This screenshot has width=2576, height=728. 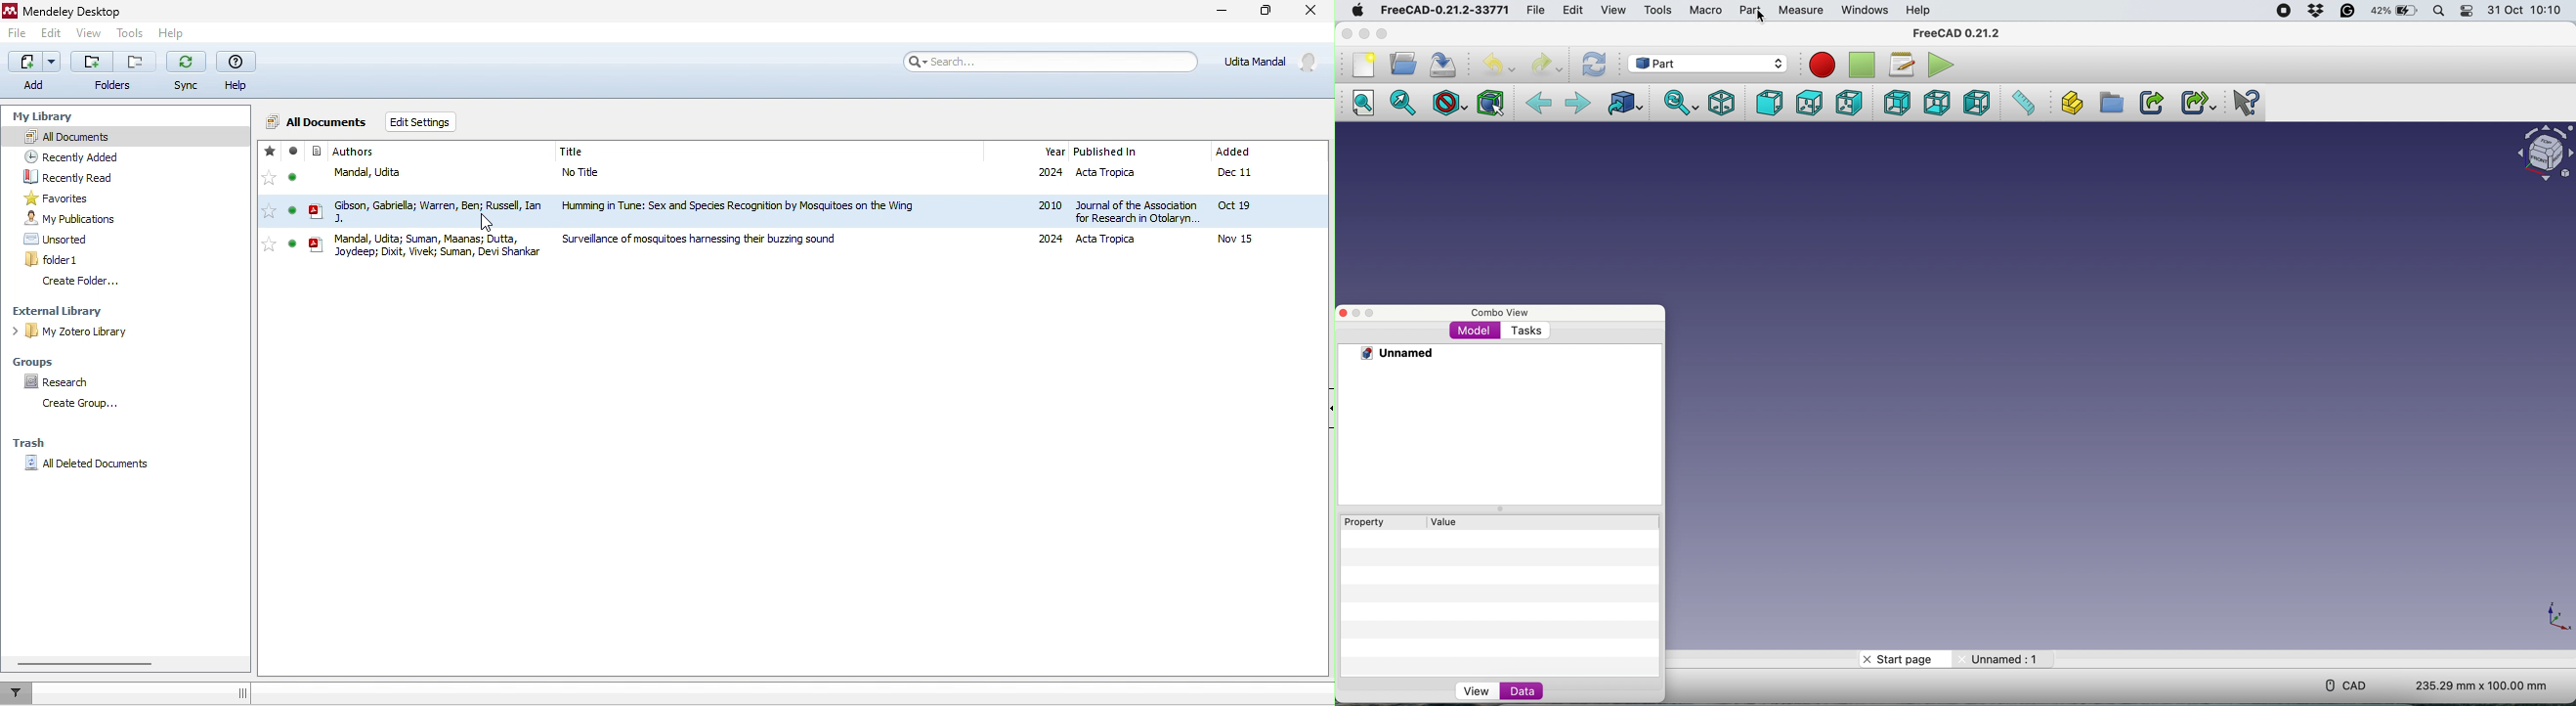 What do you see at coordinates (61, 240) in the screenshot?
I see `unsorted` at bounding box center [61, 240].